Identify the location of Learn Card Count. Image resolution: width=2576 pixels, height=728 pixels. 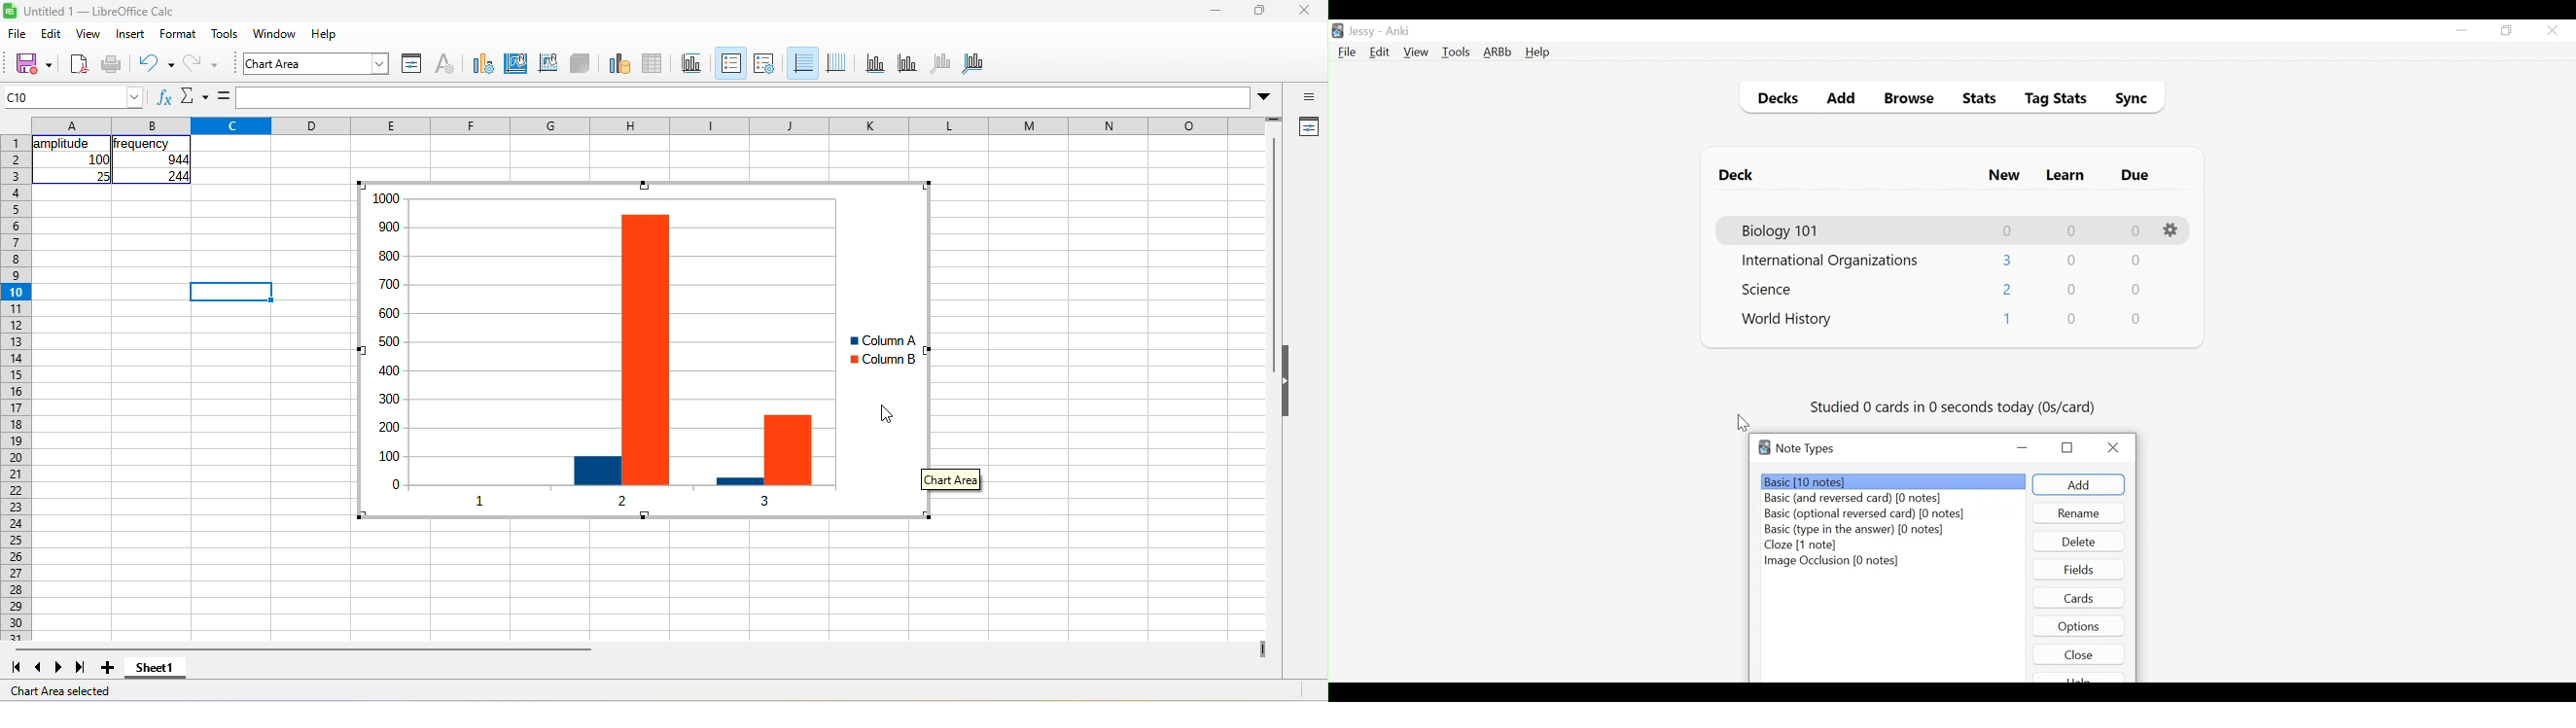
(2073, 290).